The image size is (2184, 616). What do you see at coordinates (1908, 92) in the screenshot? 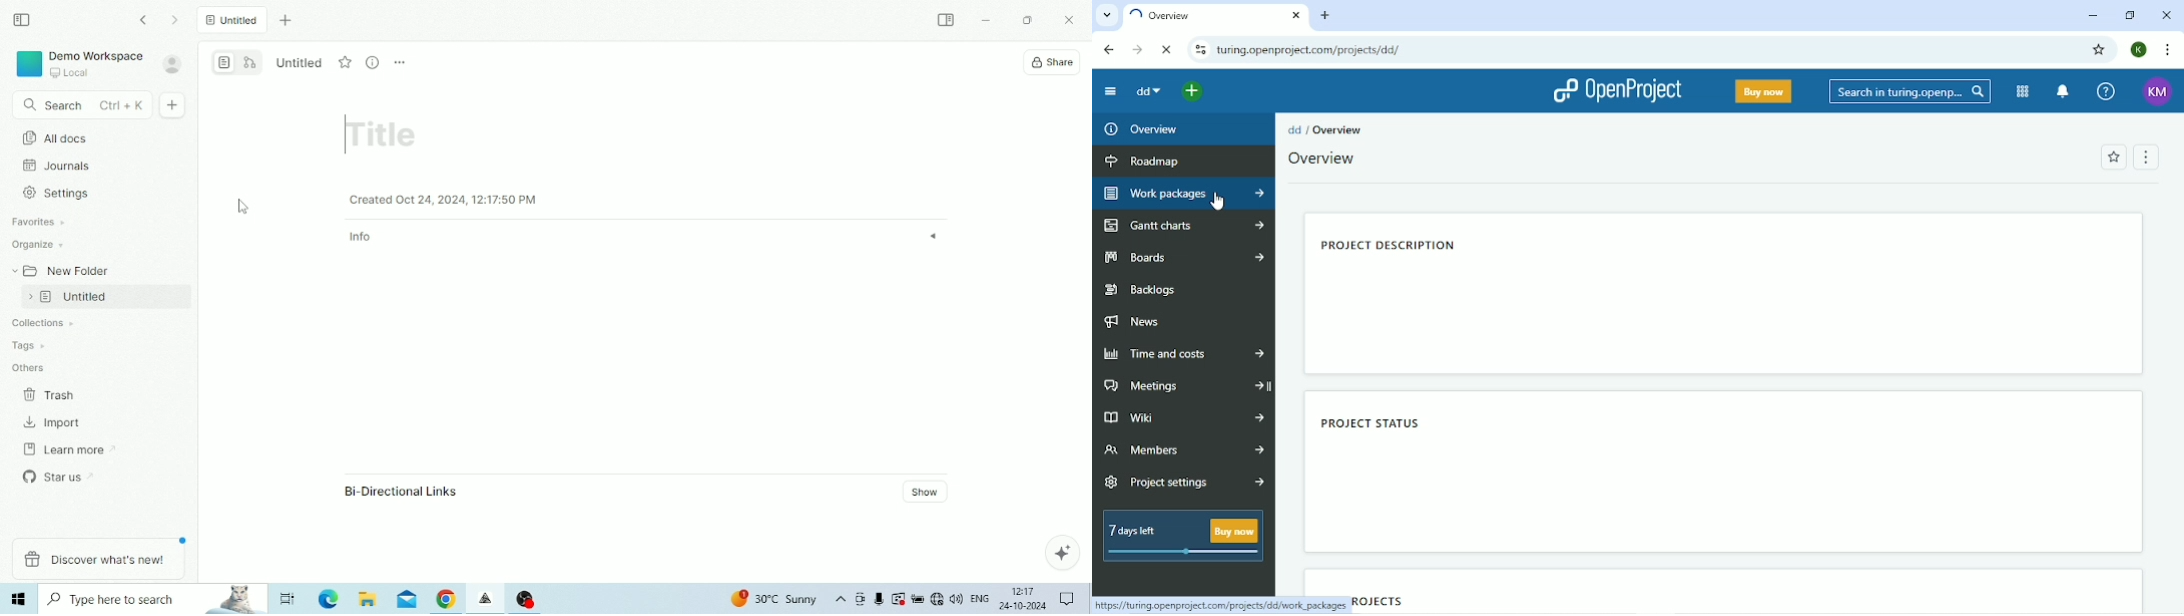
I see `Search` at bounding box center [1908, 92].